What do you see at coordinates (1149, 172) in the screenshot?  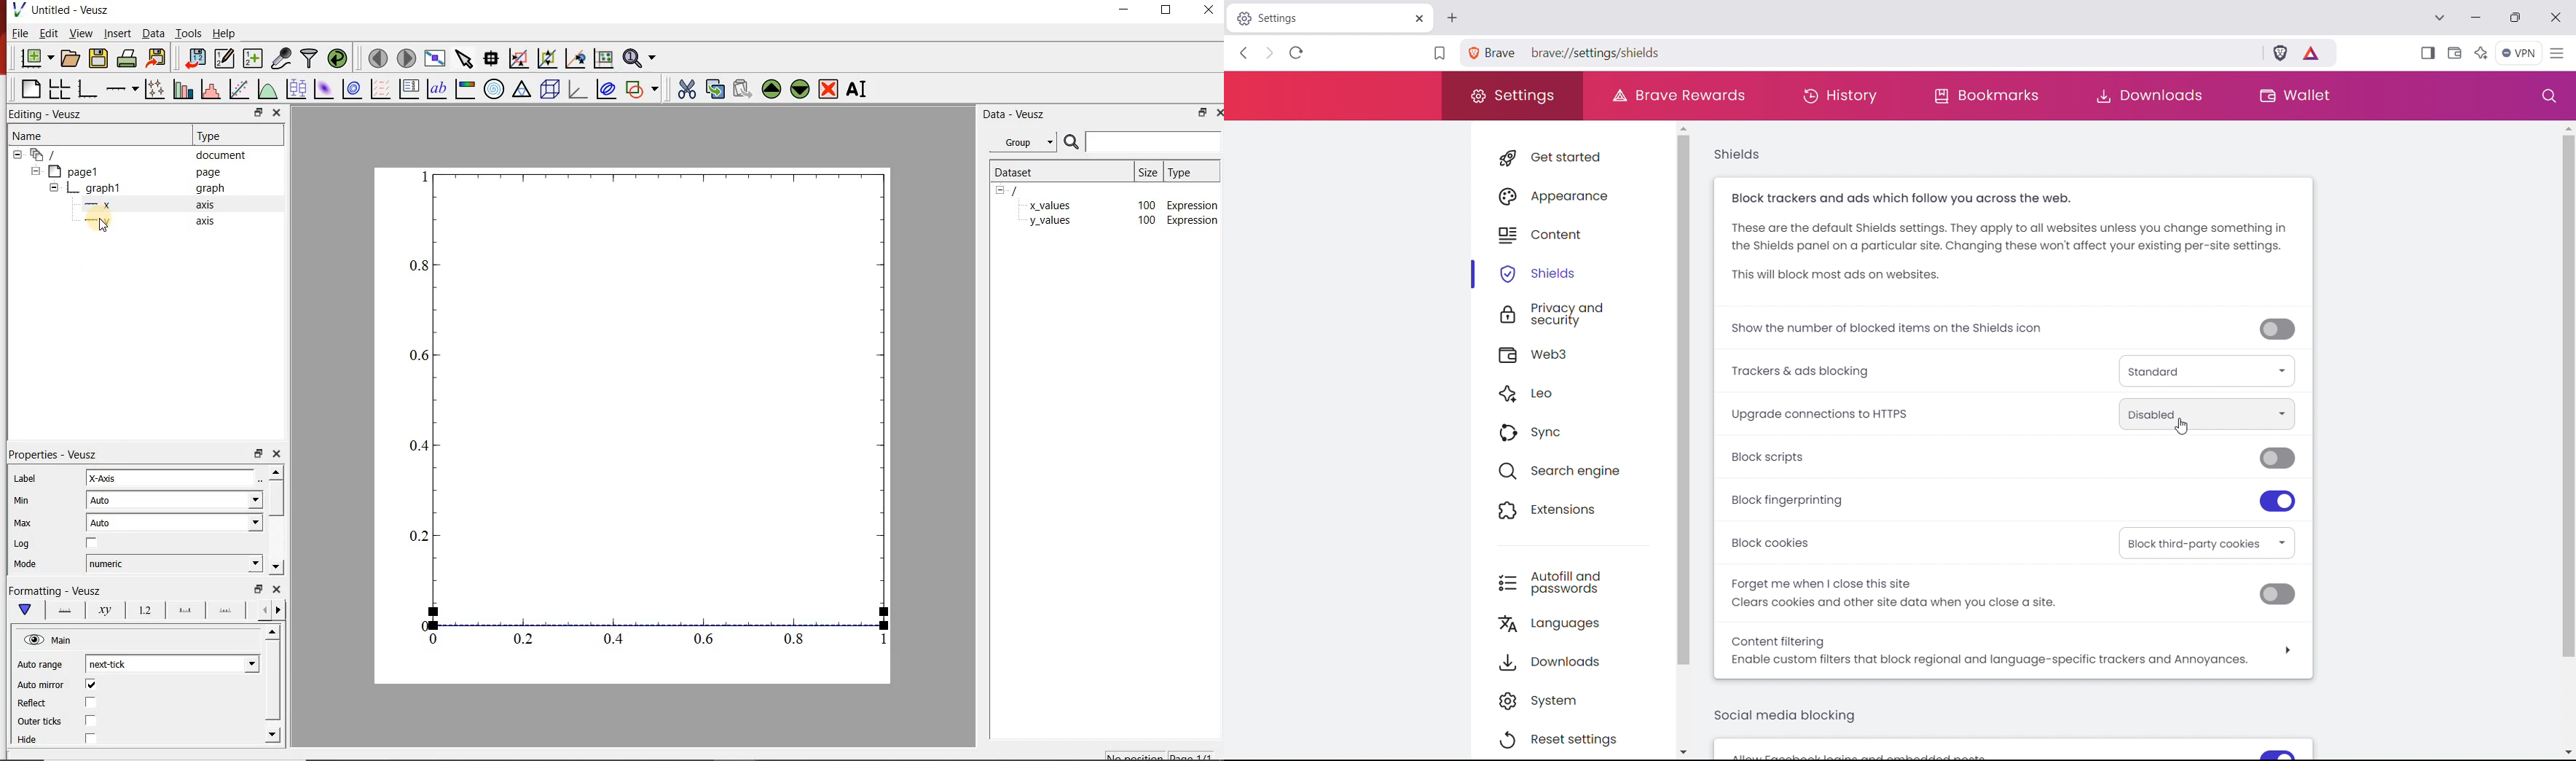 I see `size ` at bounding box center [1149, 172].